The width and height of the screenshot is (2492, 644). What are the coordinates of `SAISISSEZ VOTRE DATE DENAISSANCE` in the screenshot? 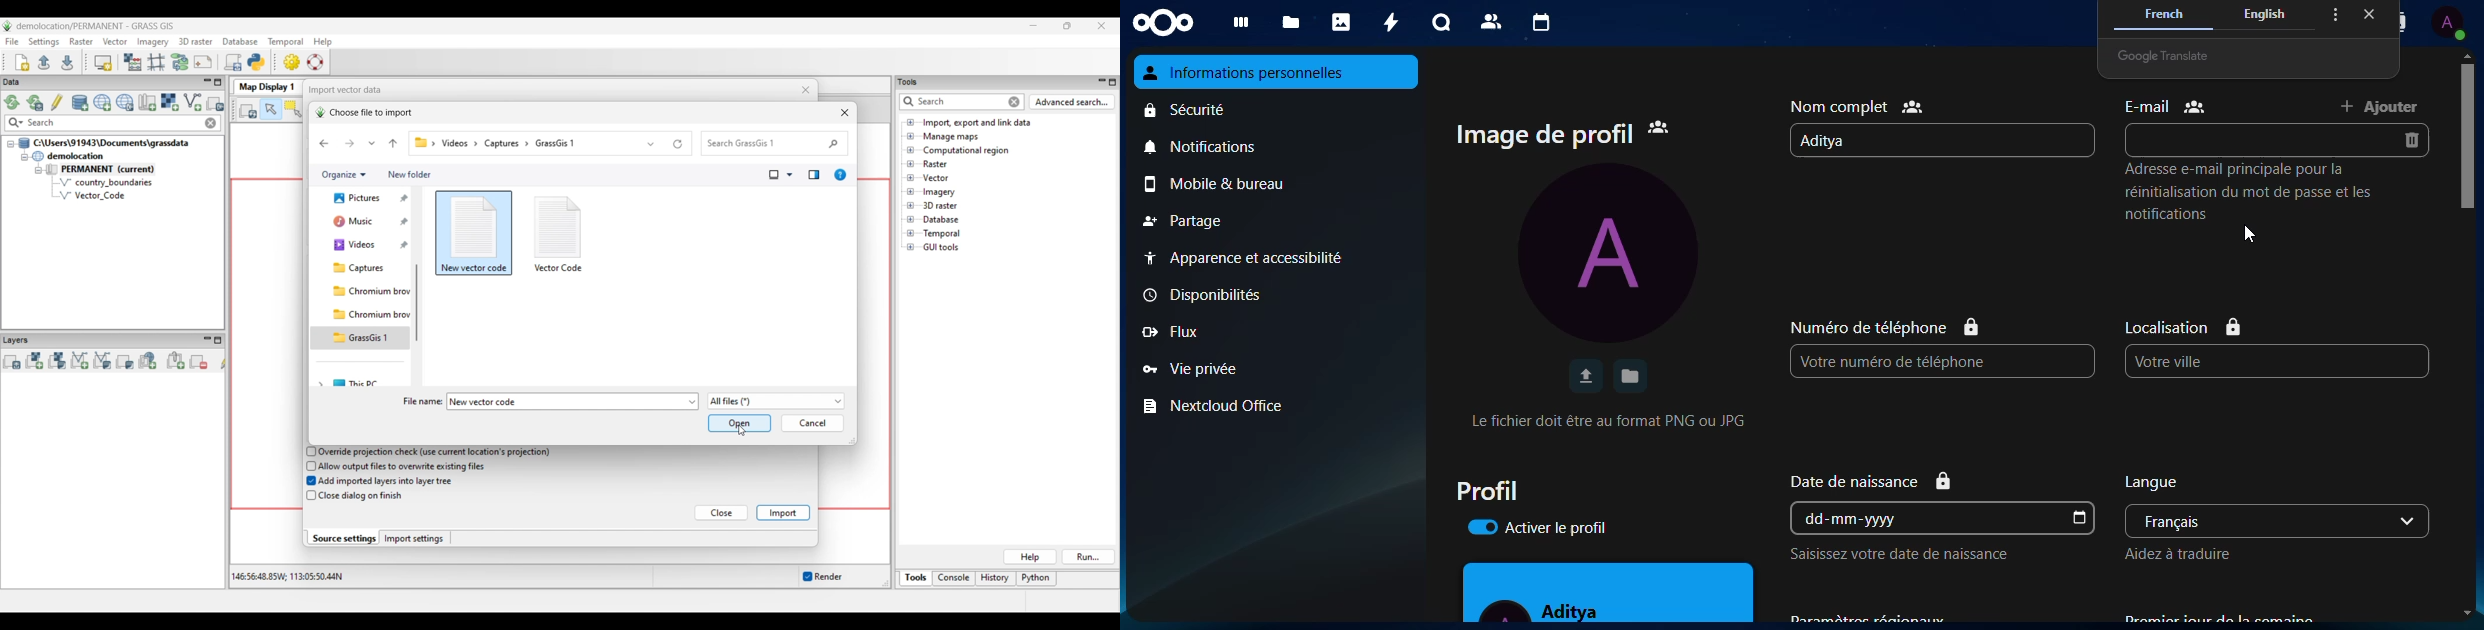 It's located at (1901, 558).